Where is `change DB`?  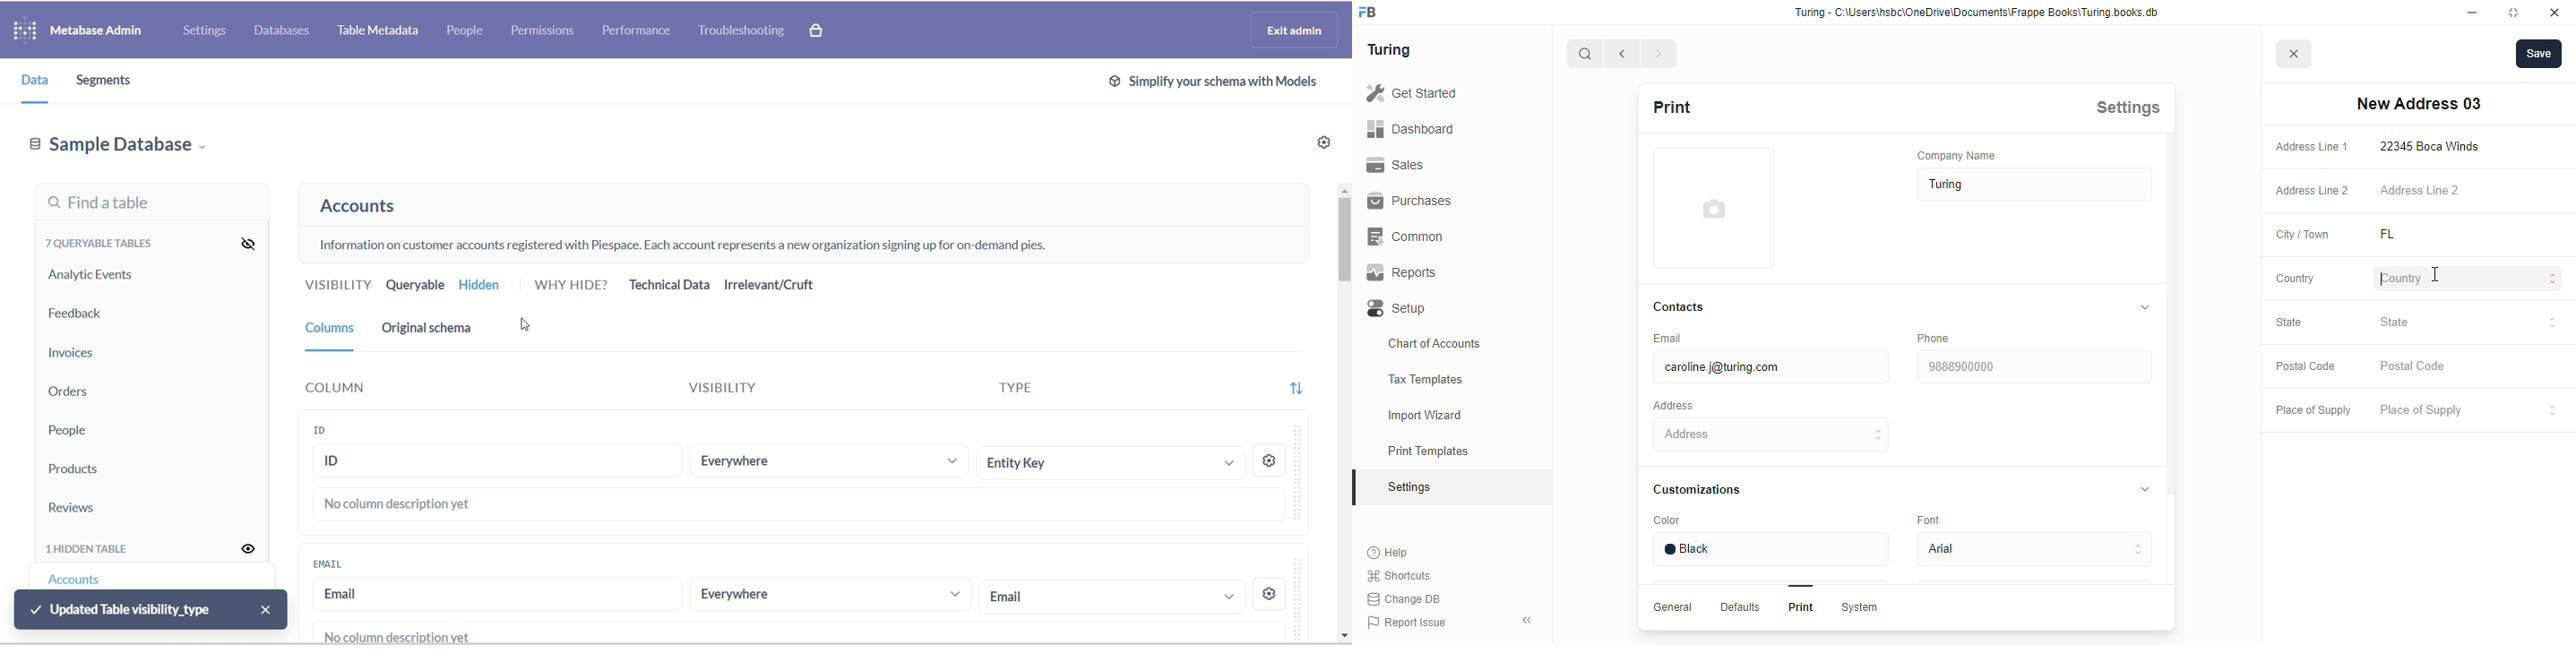 change DB is located at coordinates (1403, 599).